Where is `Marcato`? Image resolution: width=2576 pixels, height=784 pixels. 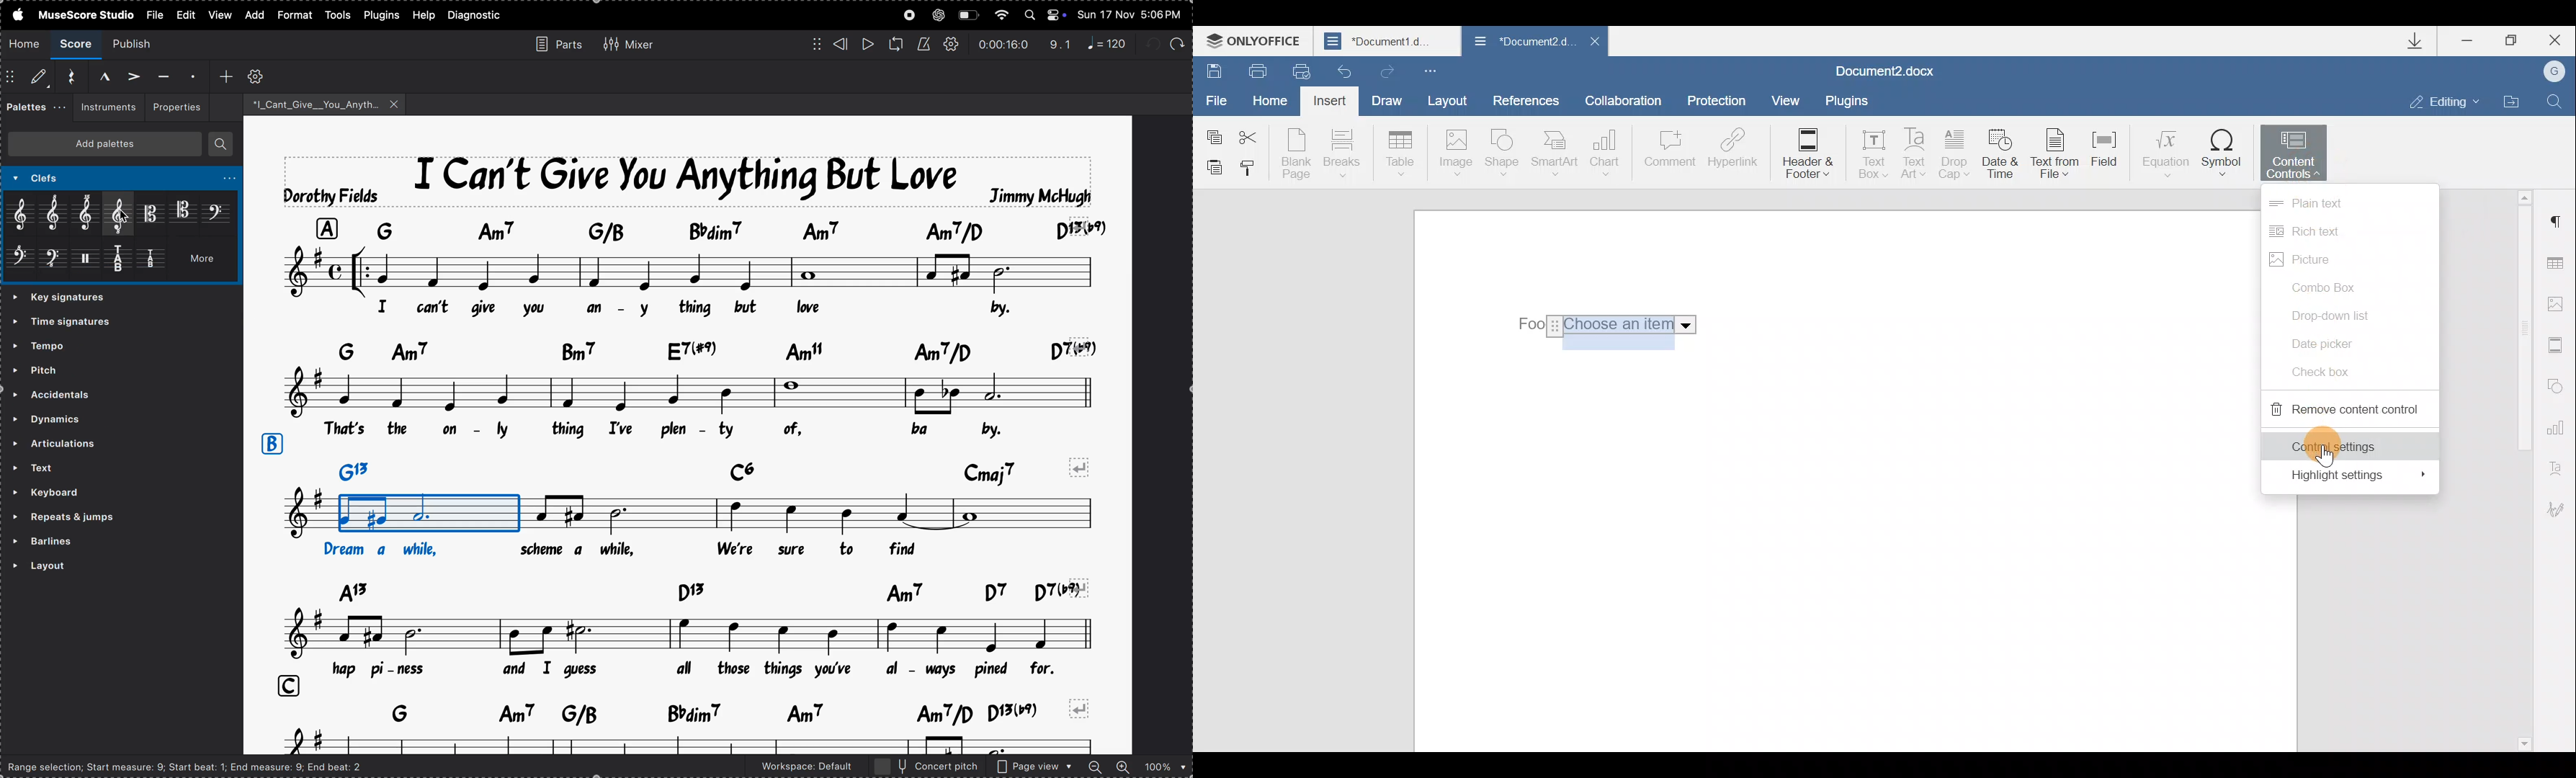
Marcato is located at coordinates (96, 75).